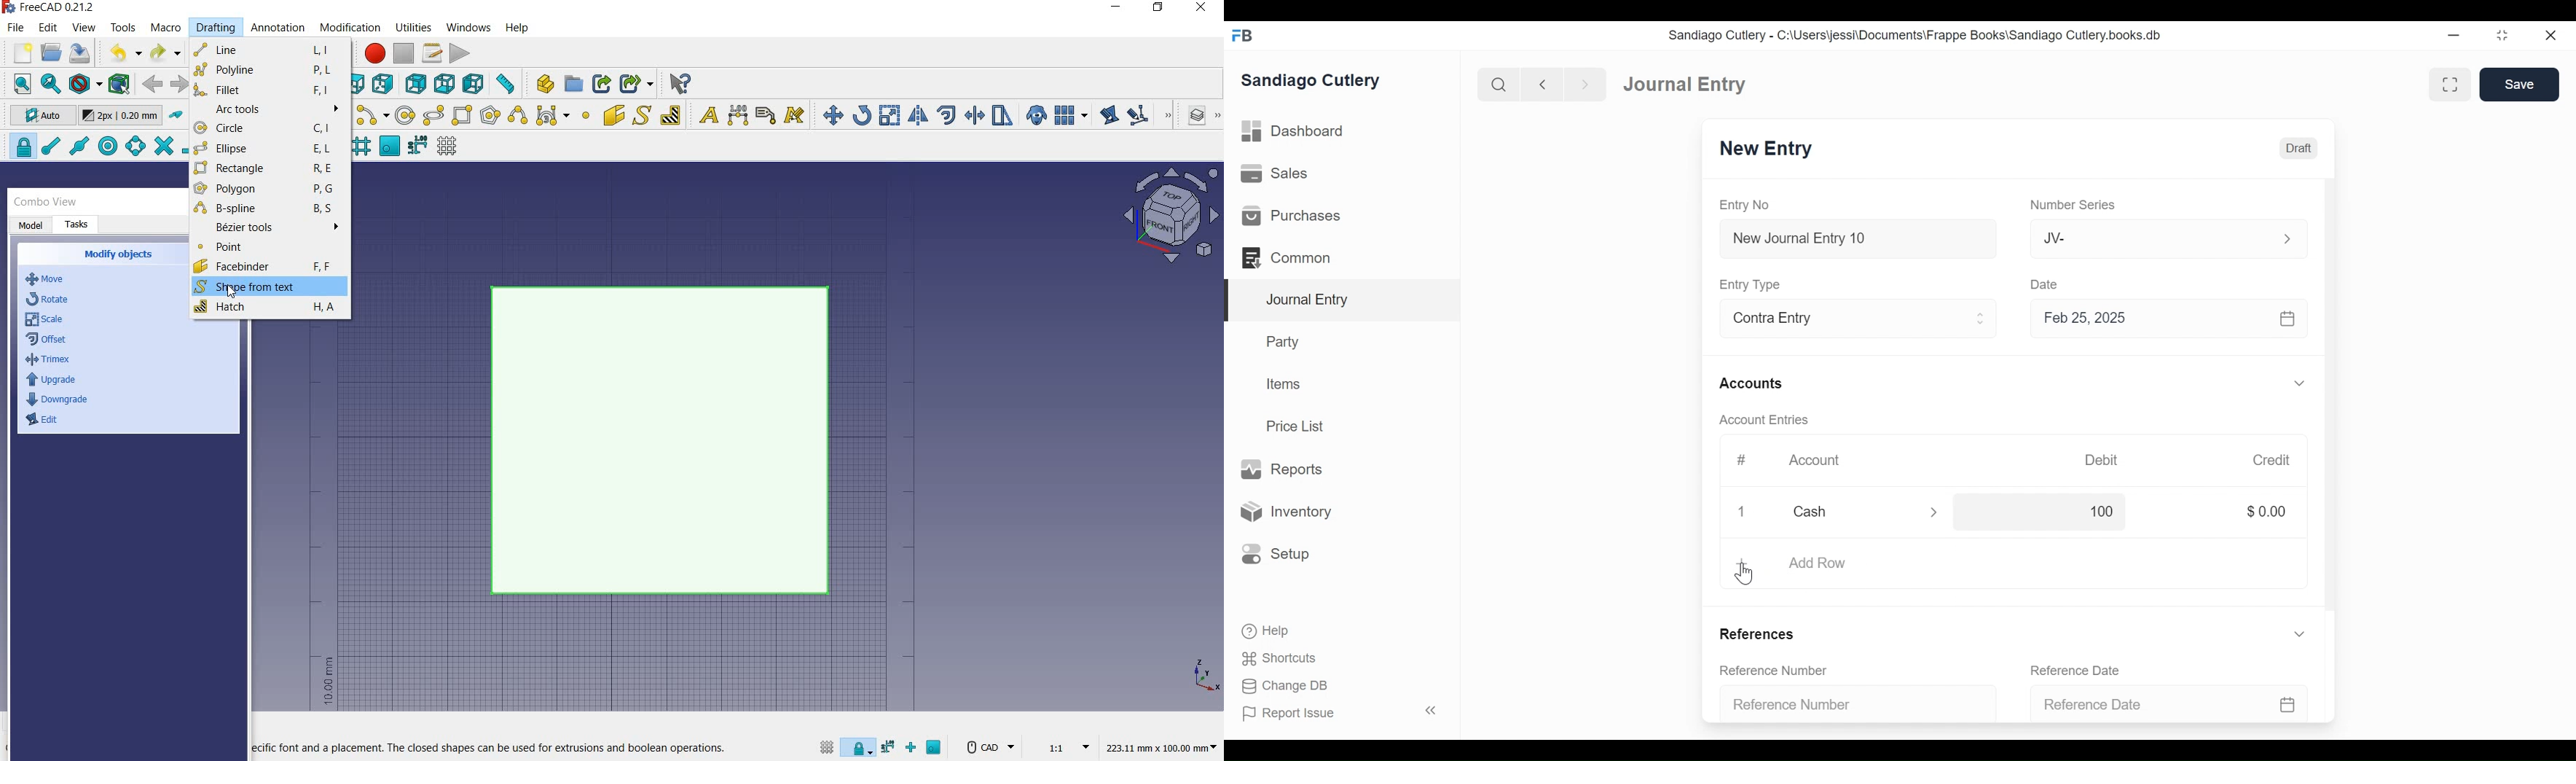  I want to click on tasks, so click(78, 225).